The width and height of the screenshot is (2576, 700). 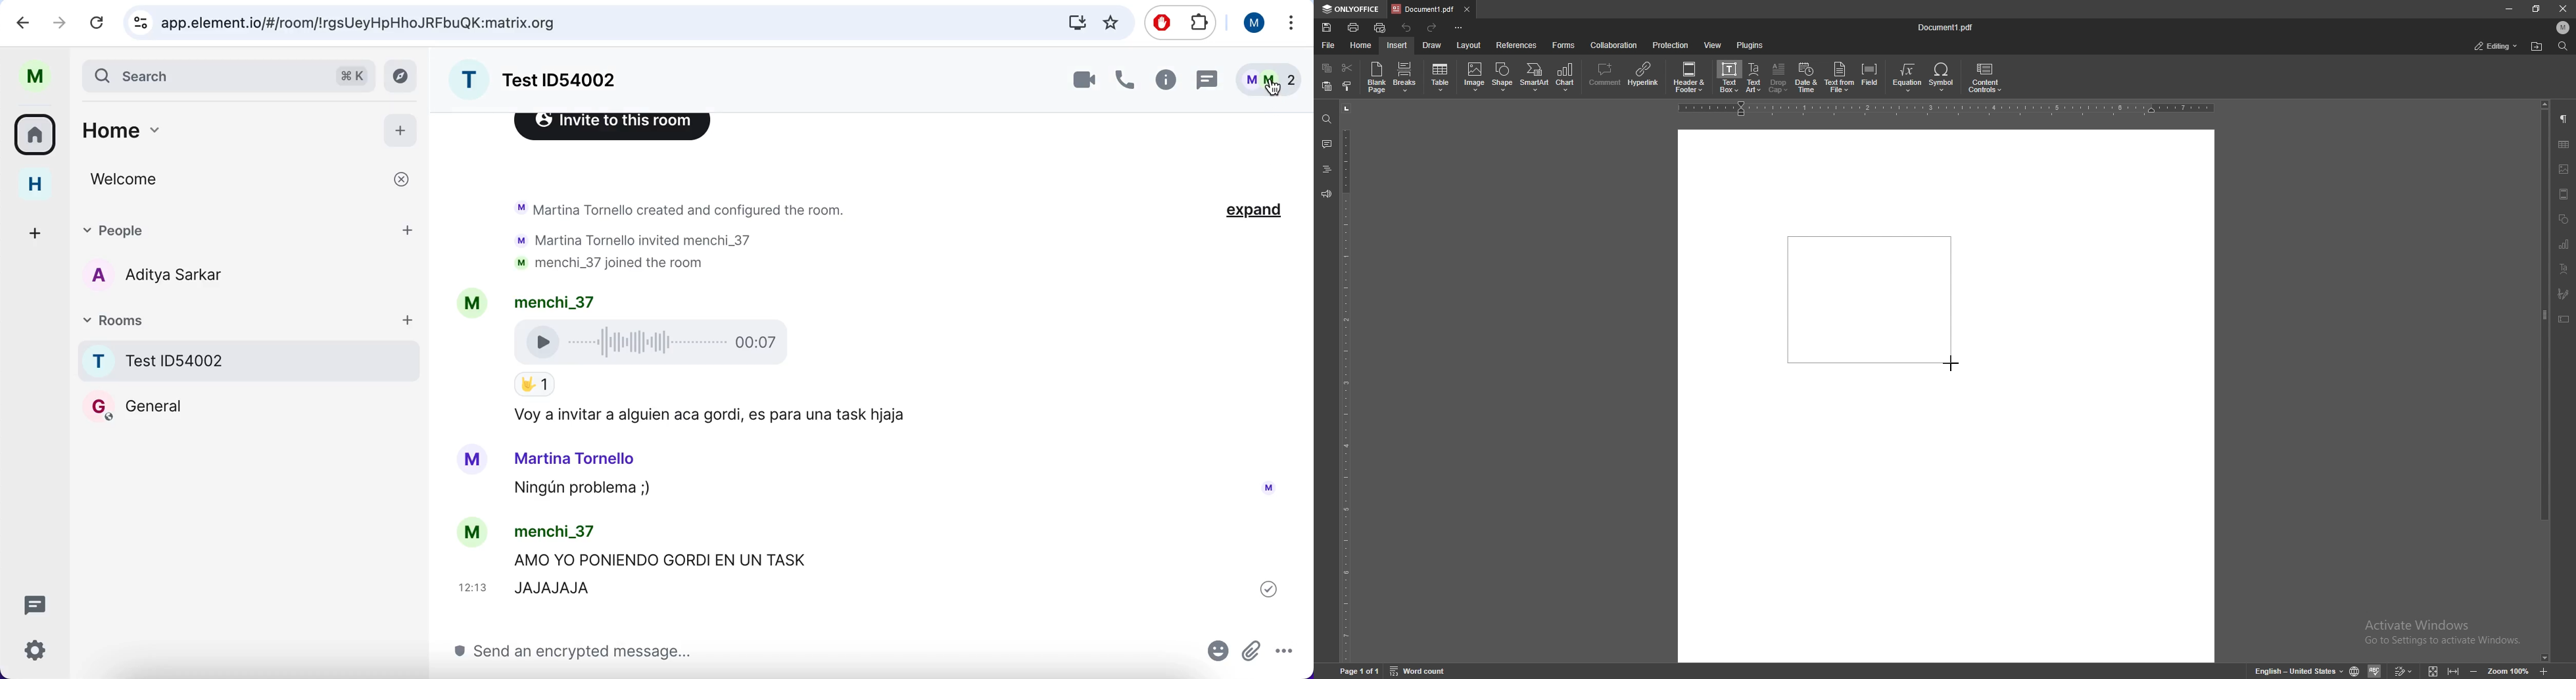 I want to click on Martina Tornello, so click(x=584, y=459).